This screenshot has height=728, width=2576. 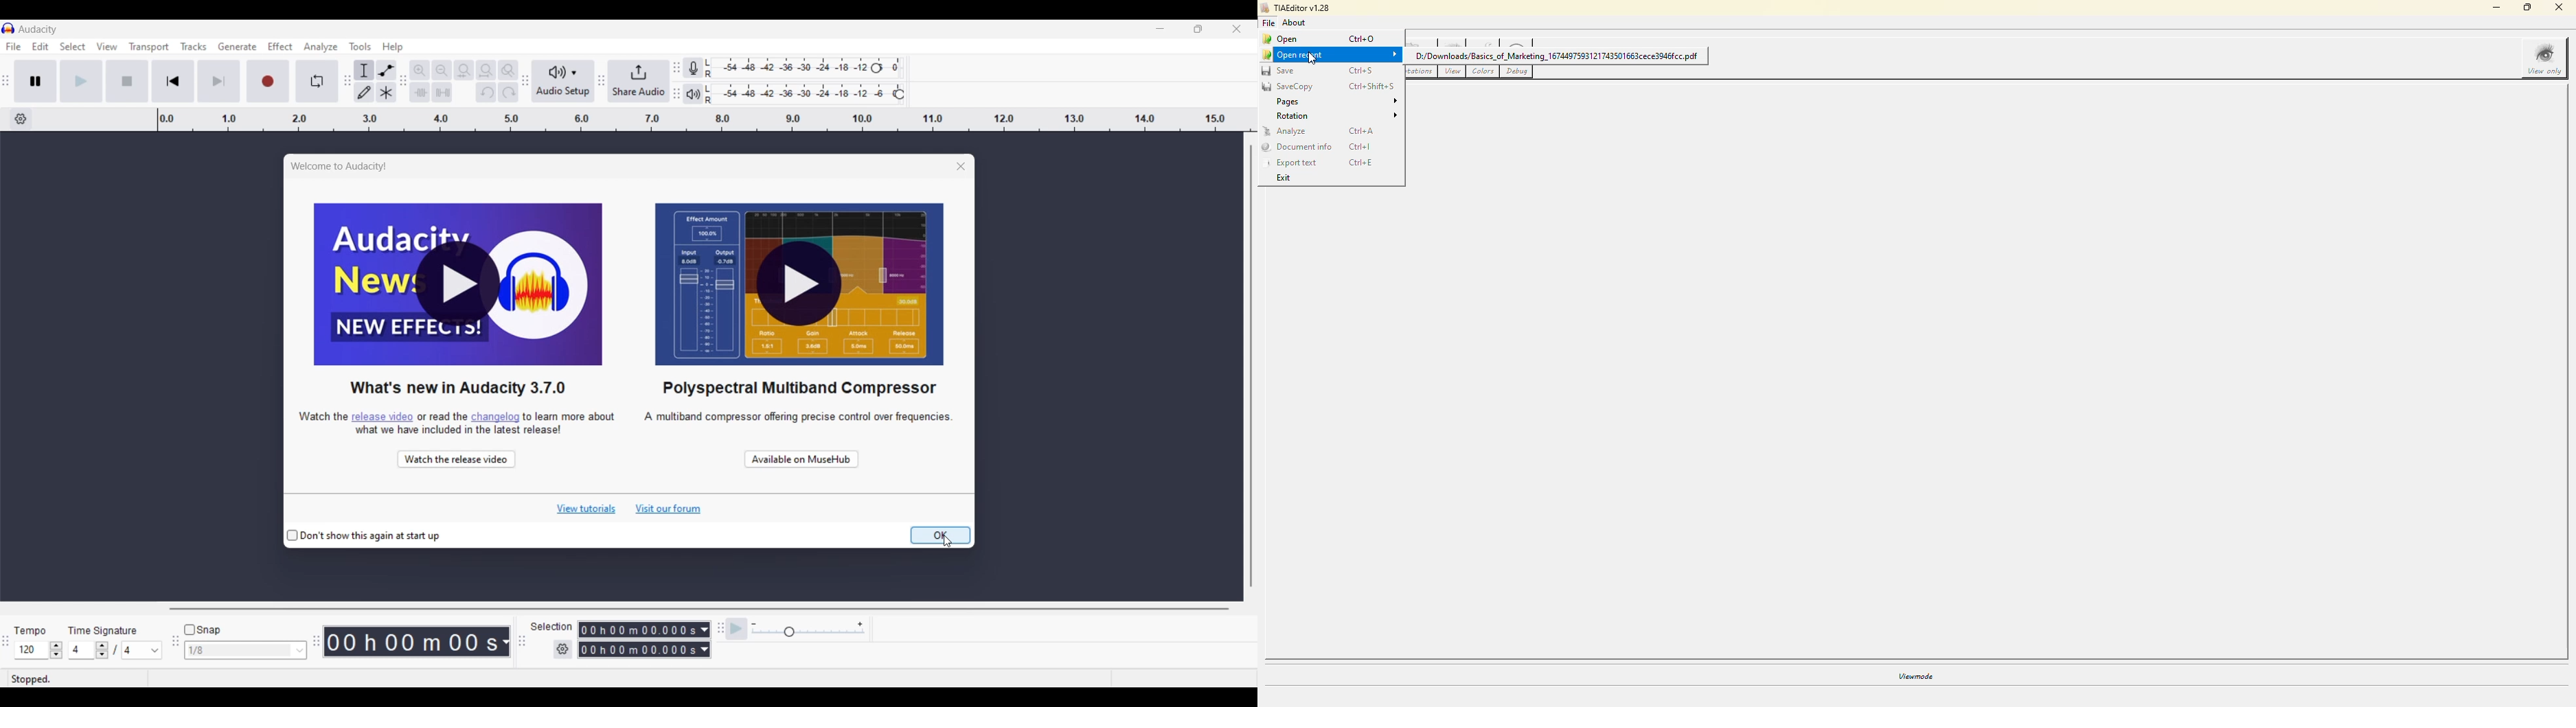 What do you see at coordinates (142, 650) in the screenshot?
I see `4` at bounding box center [142, 650].